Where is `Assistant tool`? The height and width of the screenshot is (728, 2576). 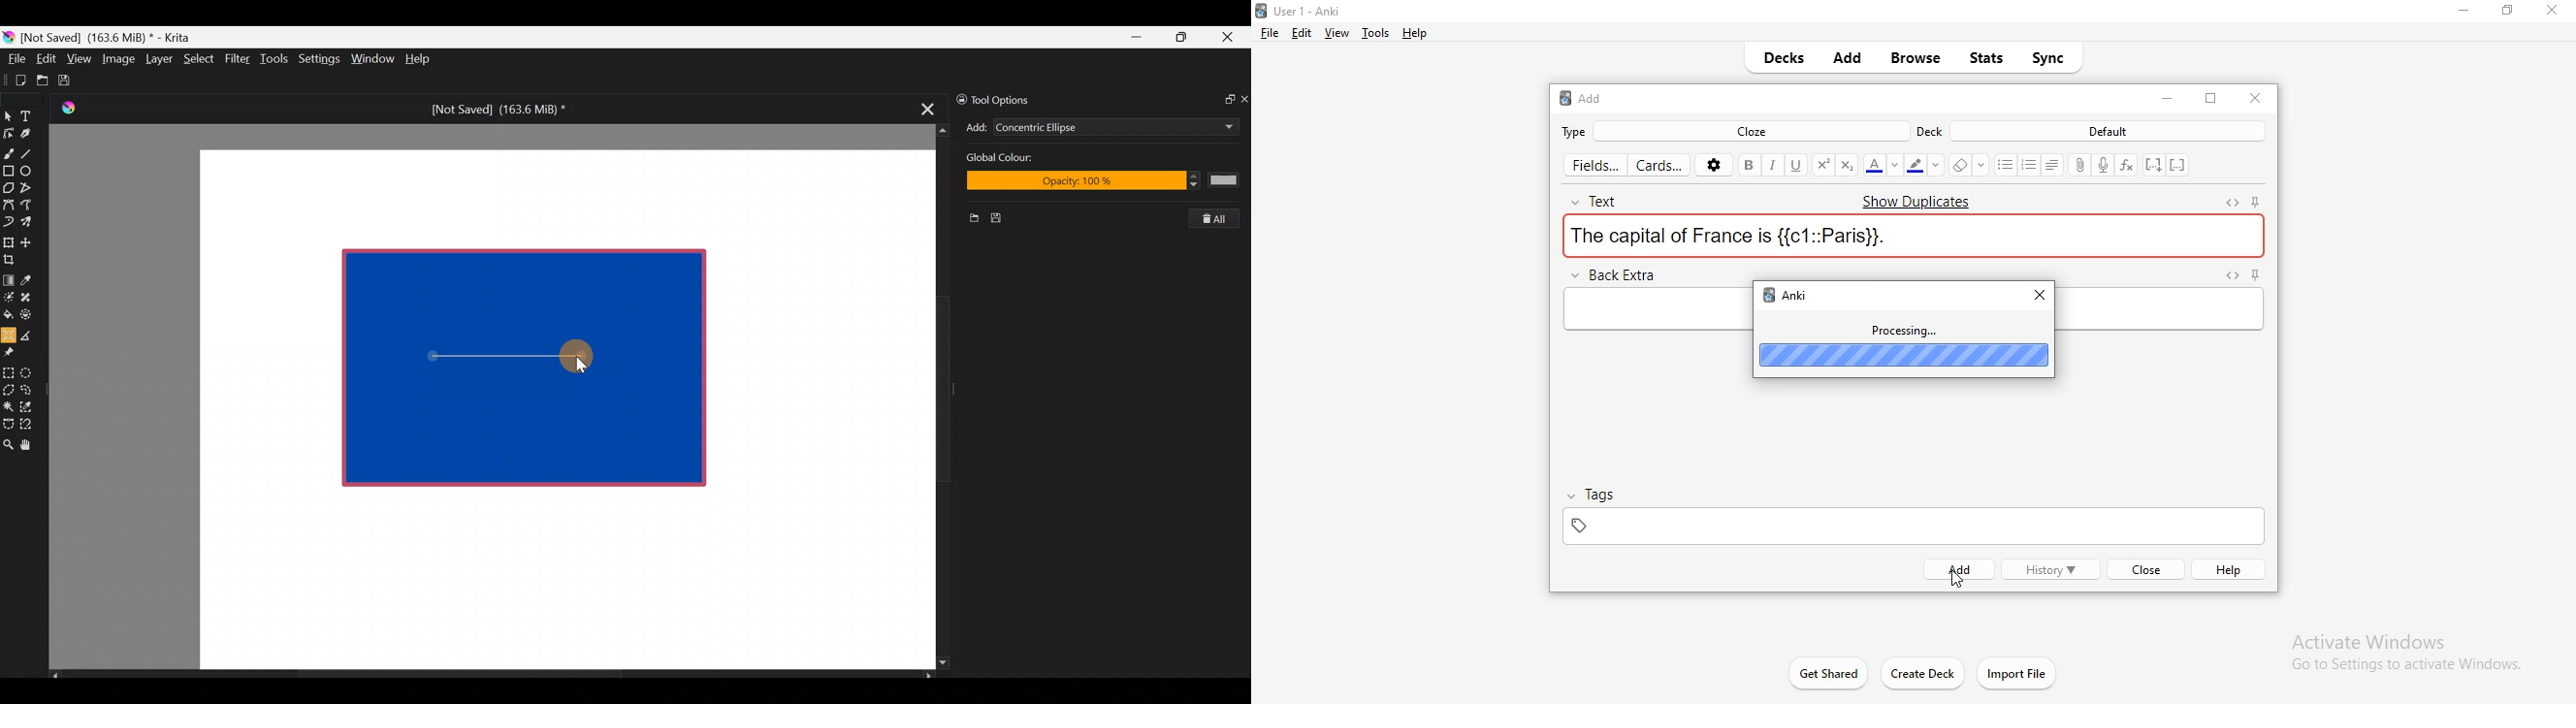 Assistant tool is located at coordinates (8, 331).